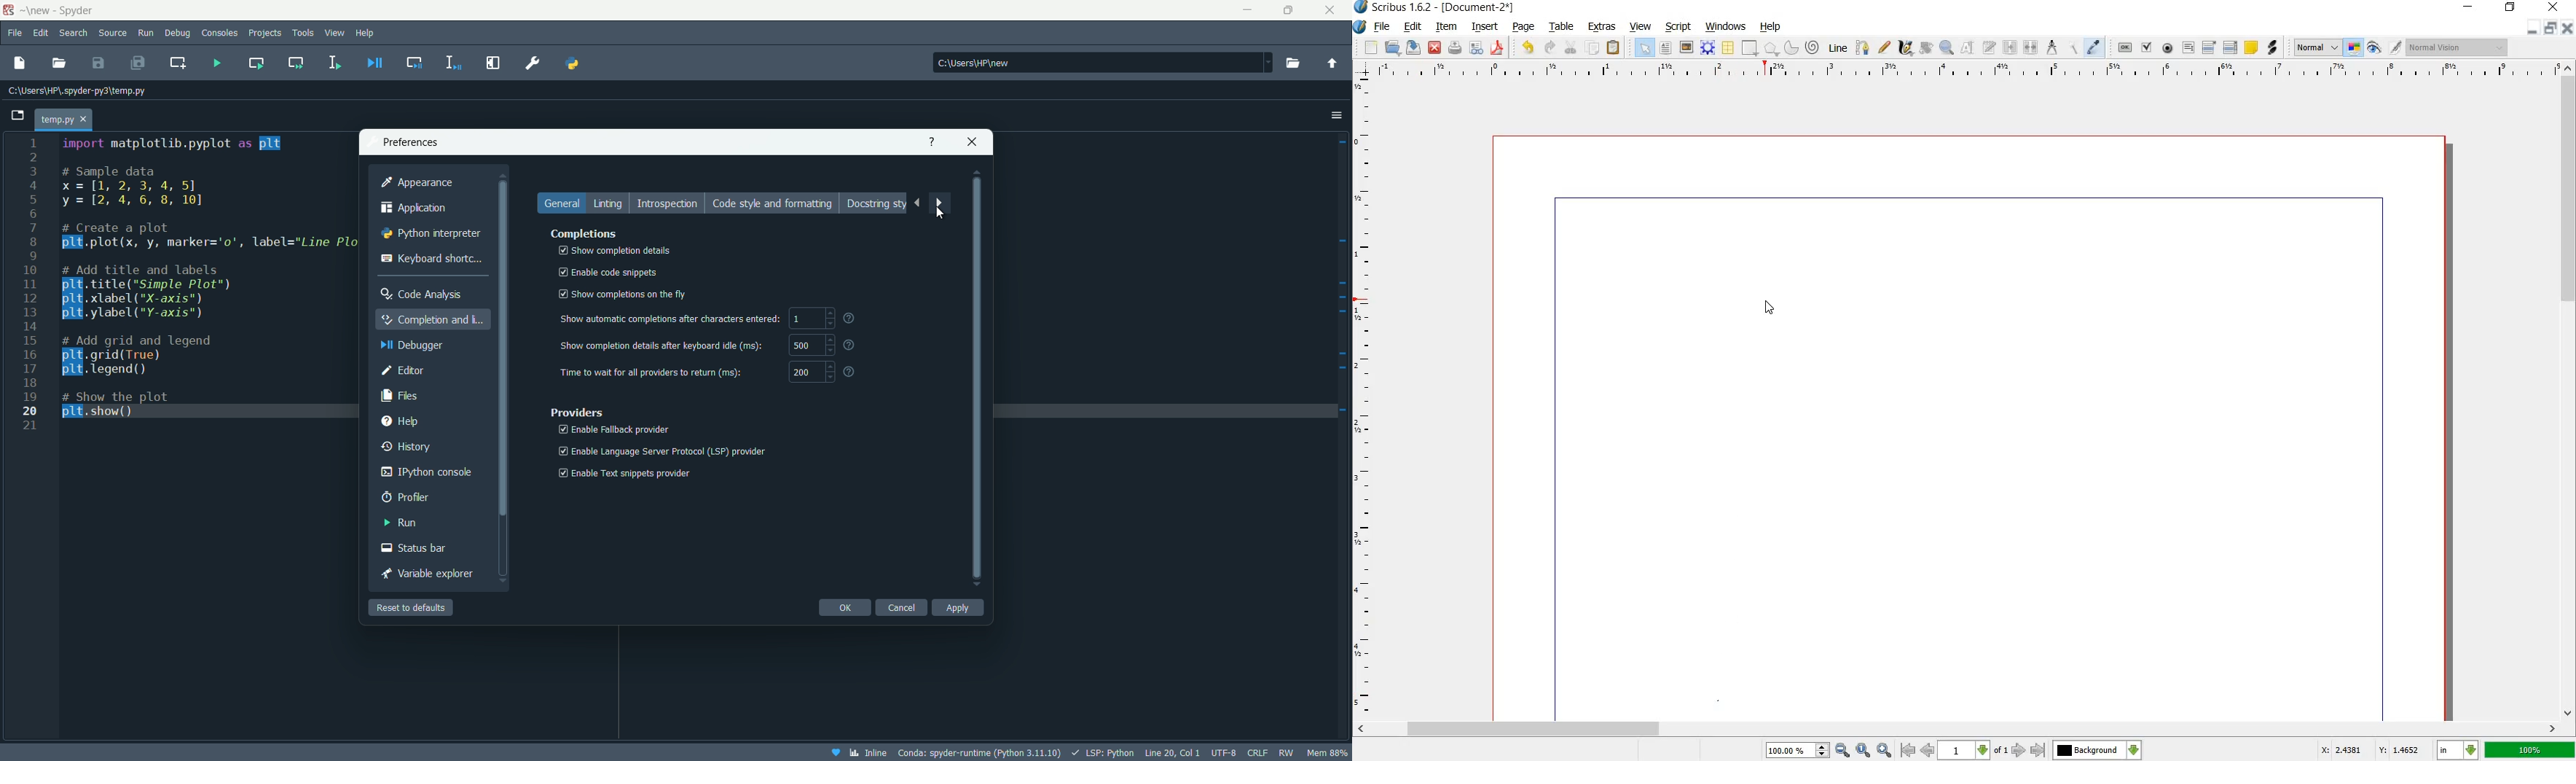 This screenshot has width=2576, height=784. What do you see at coordinates (30, 284) in the screenshot?
I see `line numbers` at bounding box center [30, 284].